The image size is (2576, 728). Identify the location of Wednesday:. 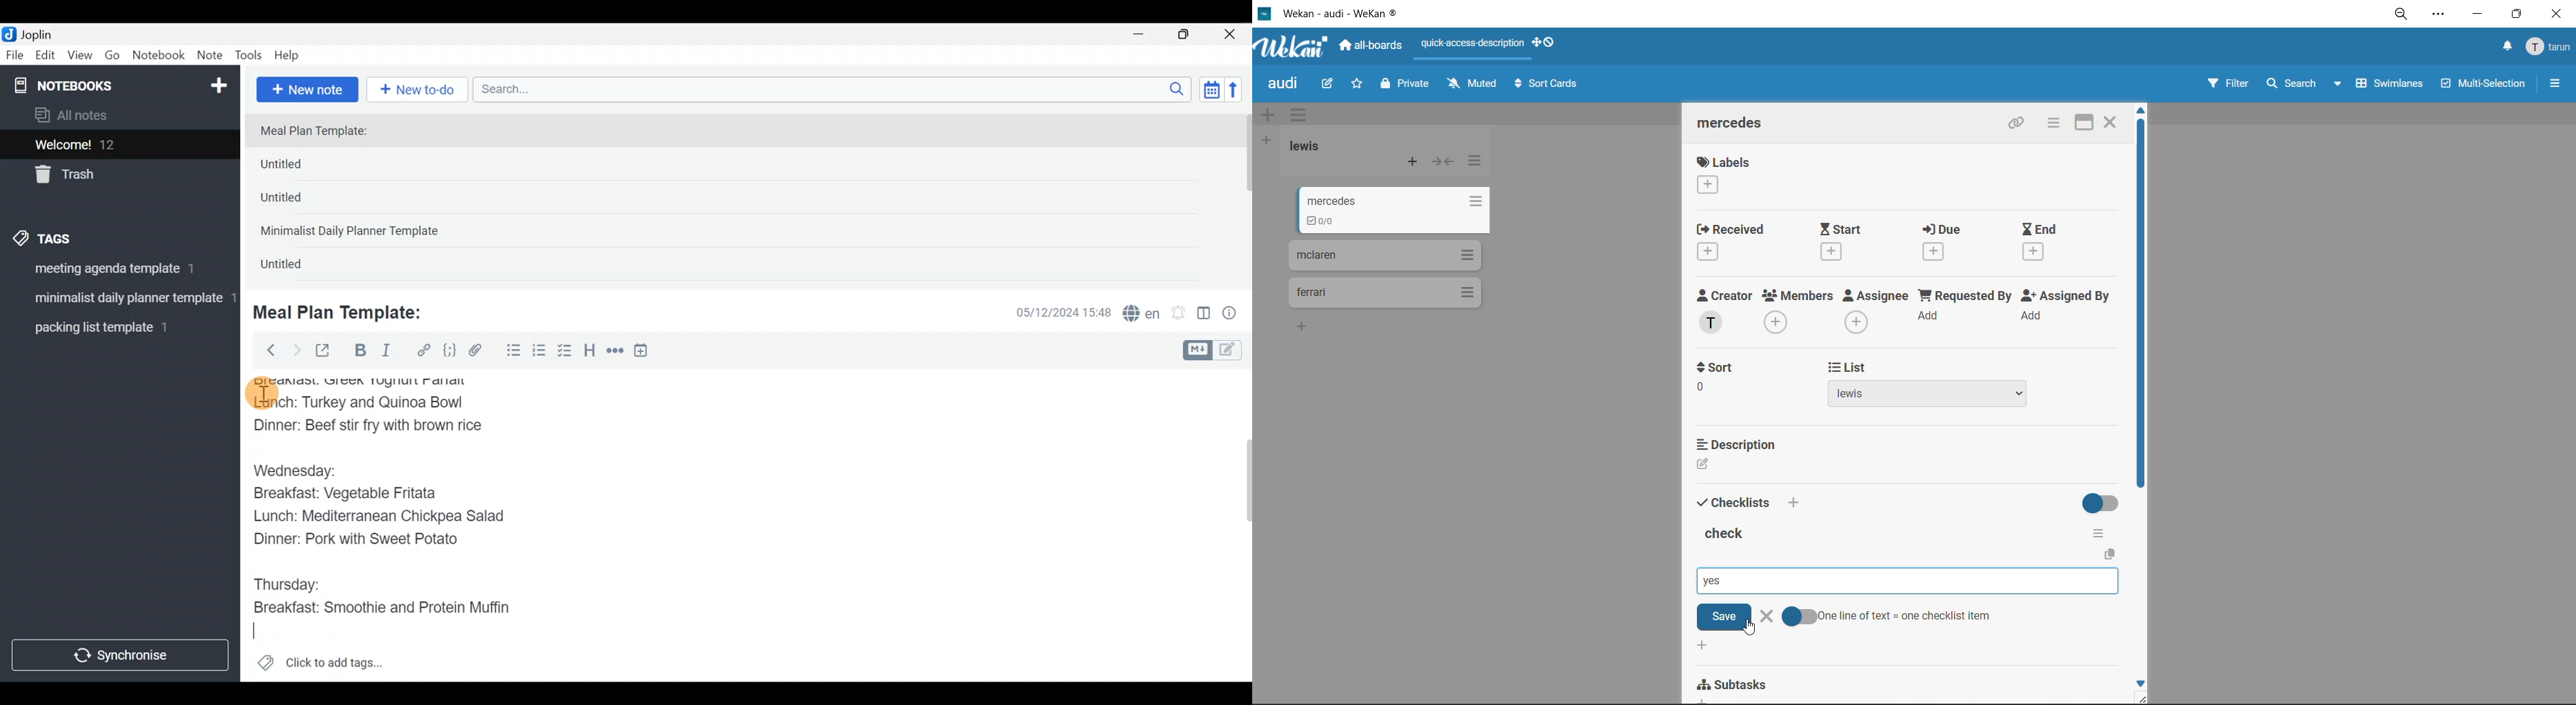
(299, 469).